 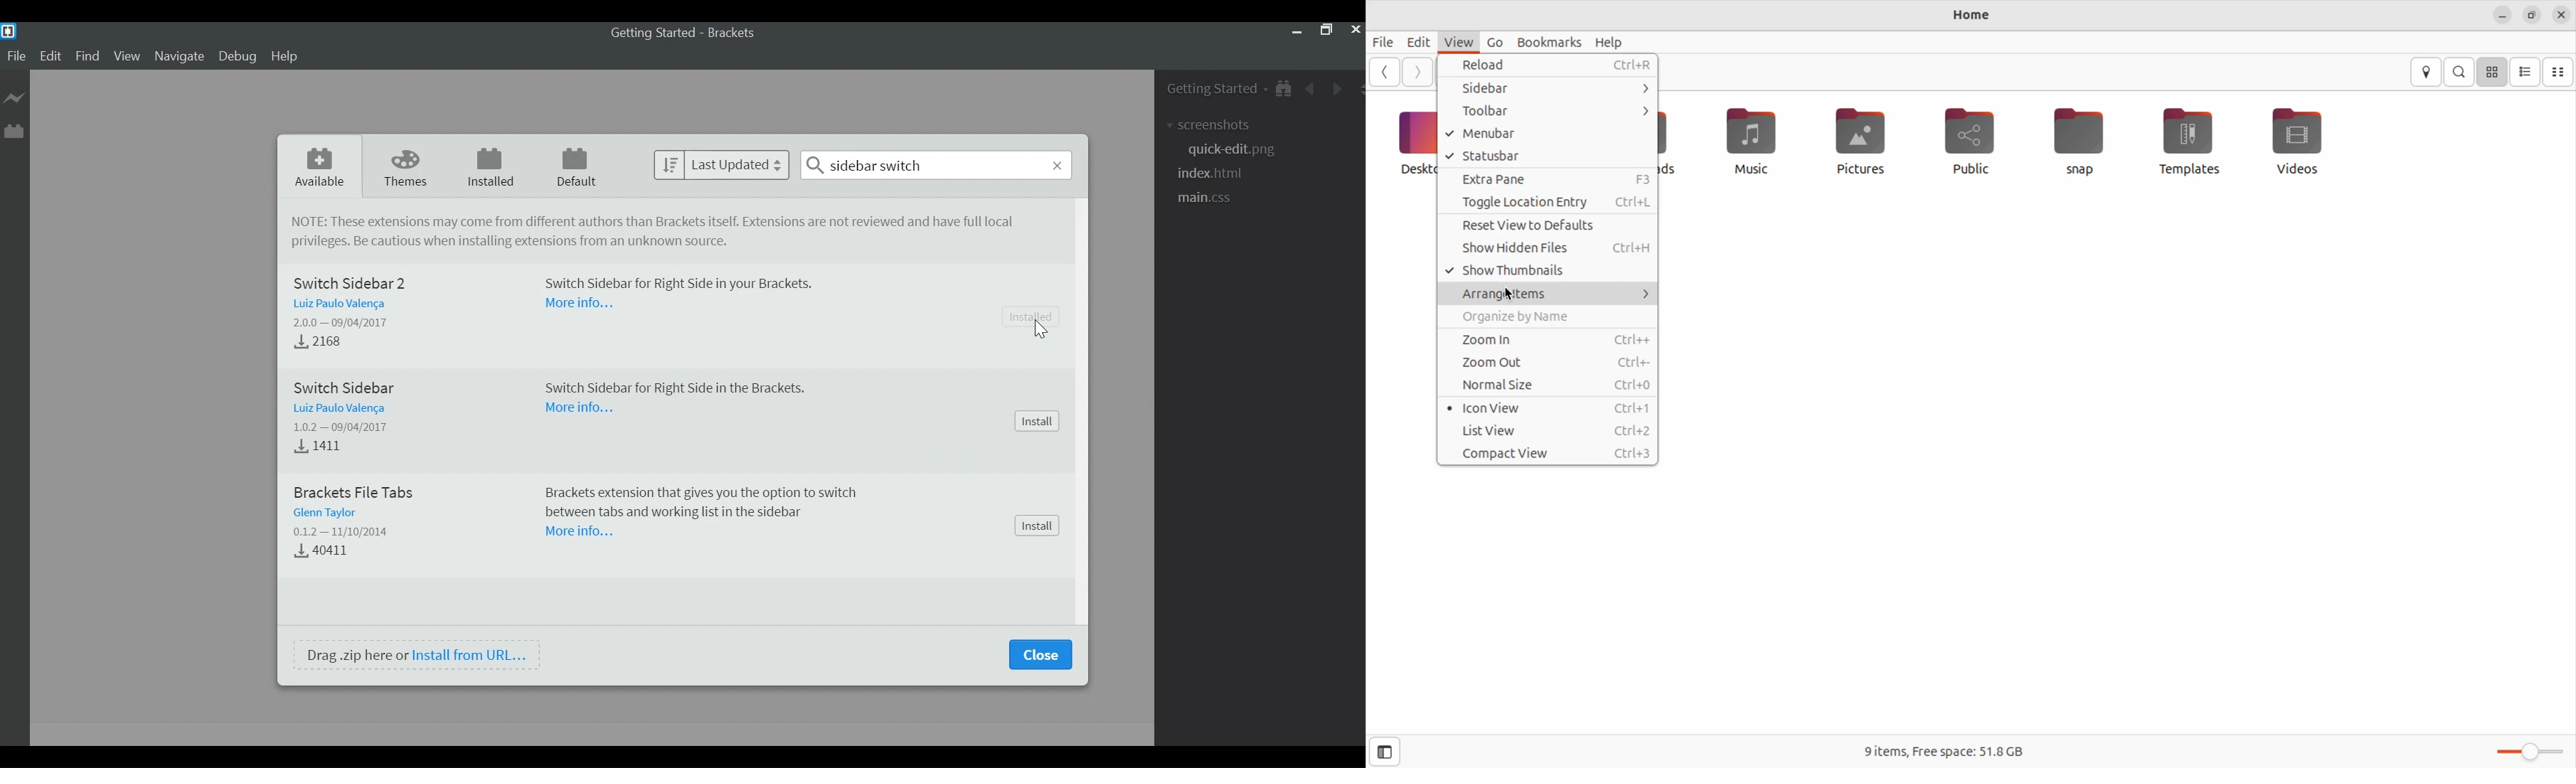 What do you see at coordinates (319, 341) in the screenshot?
I see `Download` at bounding box center [319, 341].